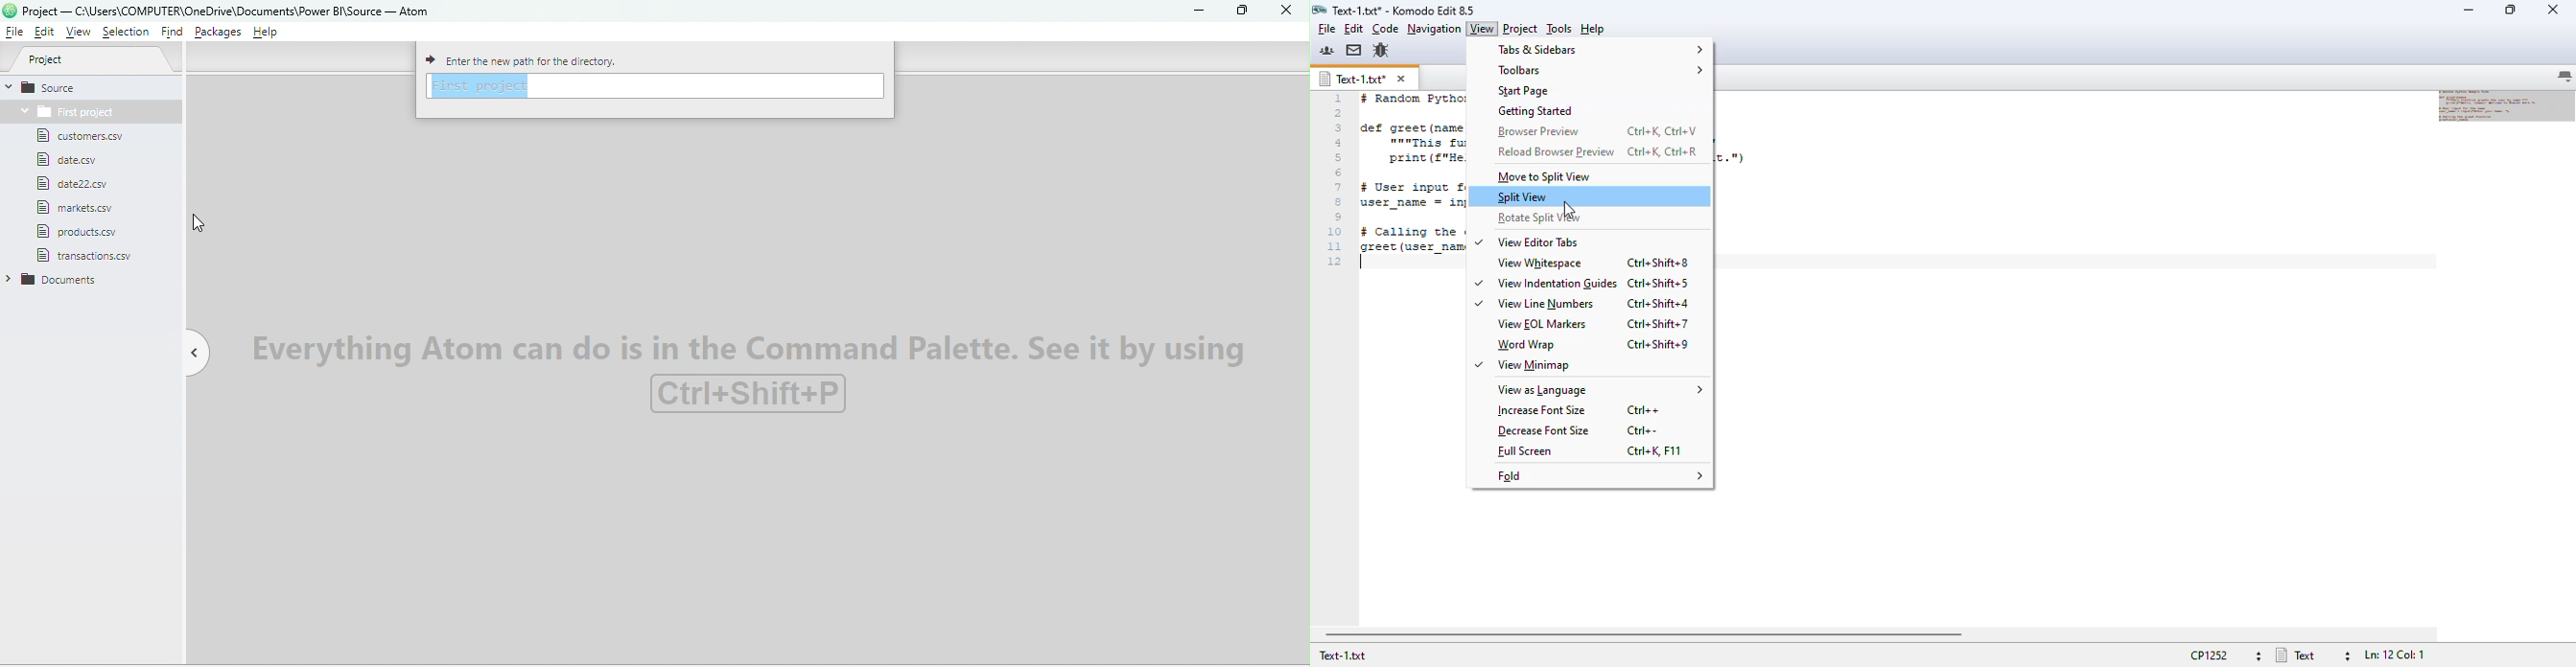 The image size is (2576, 672). I want to click on File, so click(85, 230).